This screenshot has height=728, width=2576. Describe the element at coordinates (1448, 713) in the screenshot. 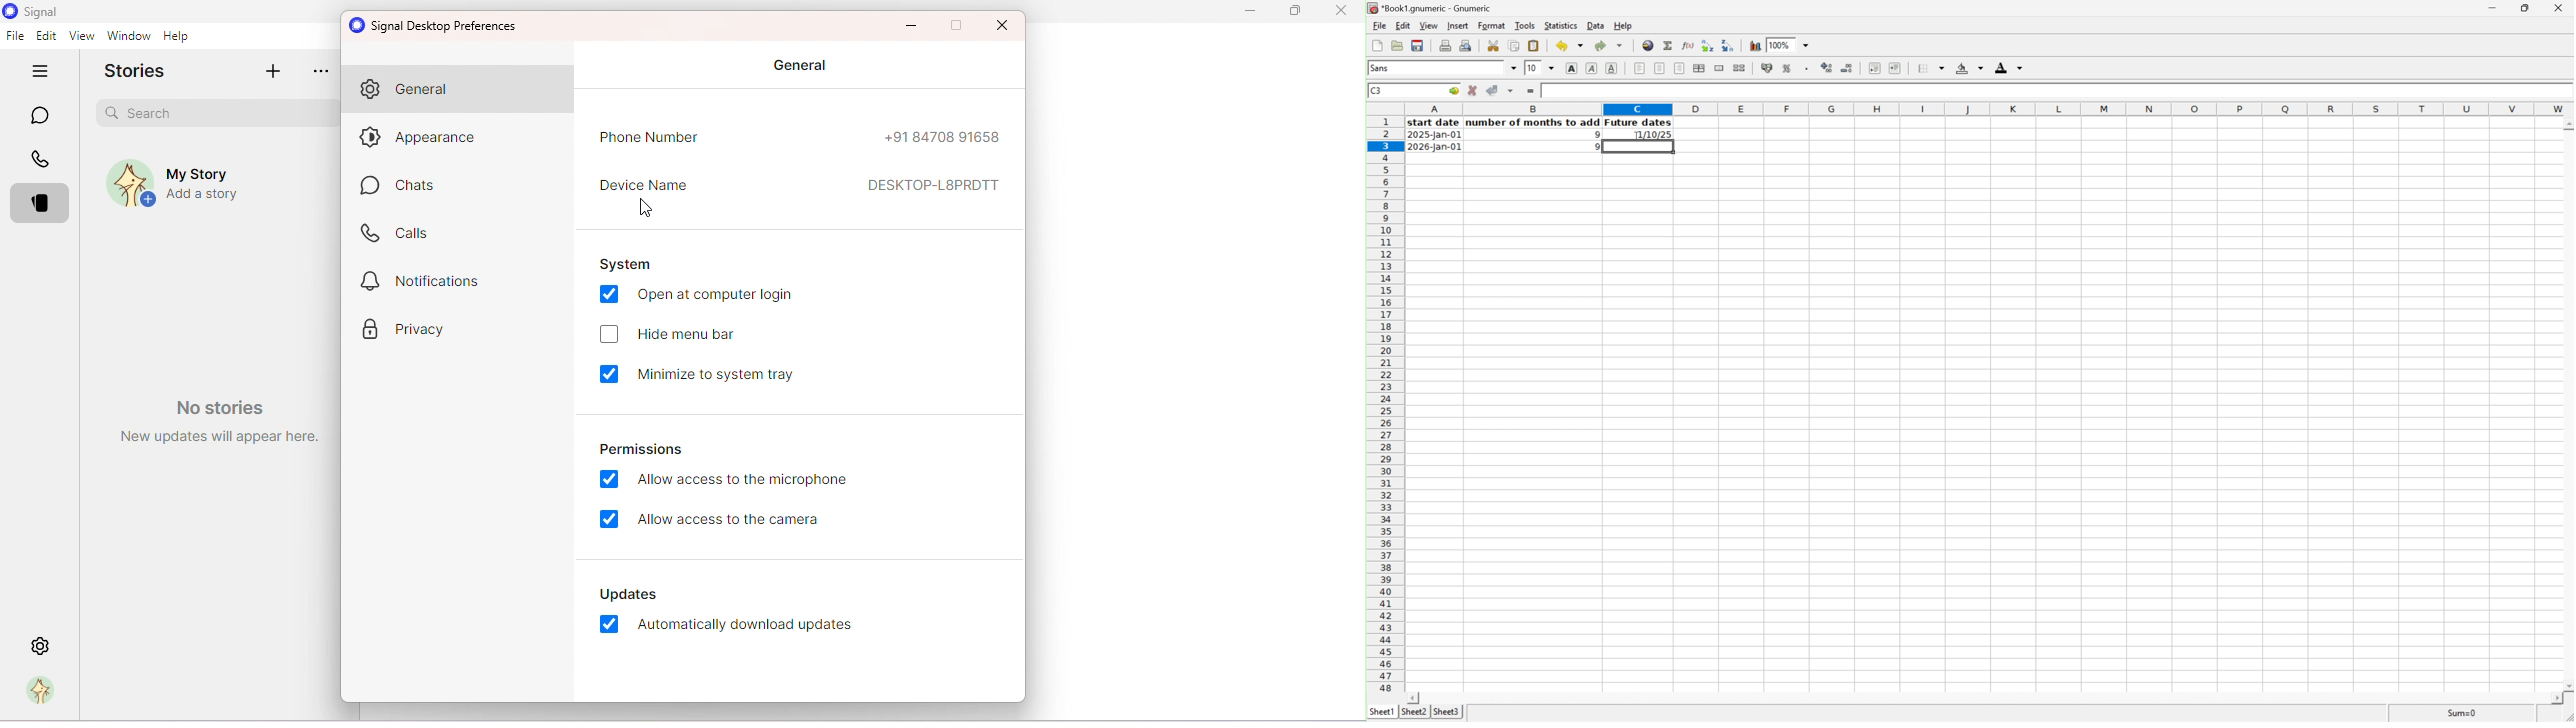

I see `Sheet3` at that location.